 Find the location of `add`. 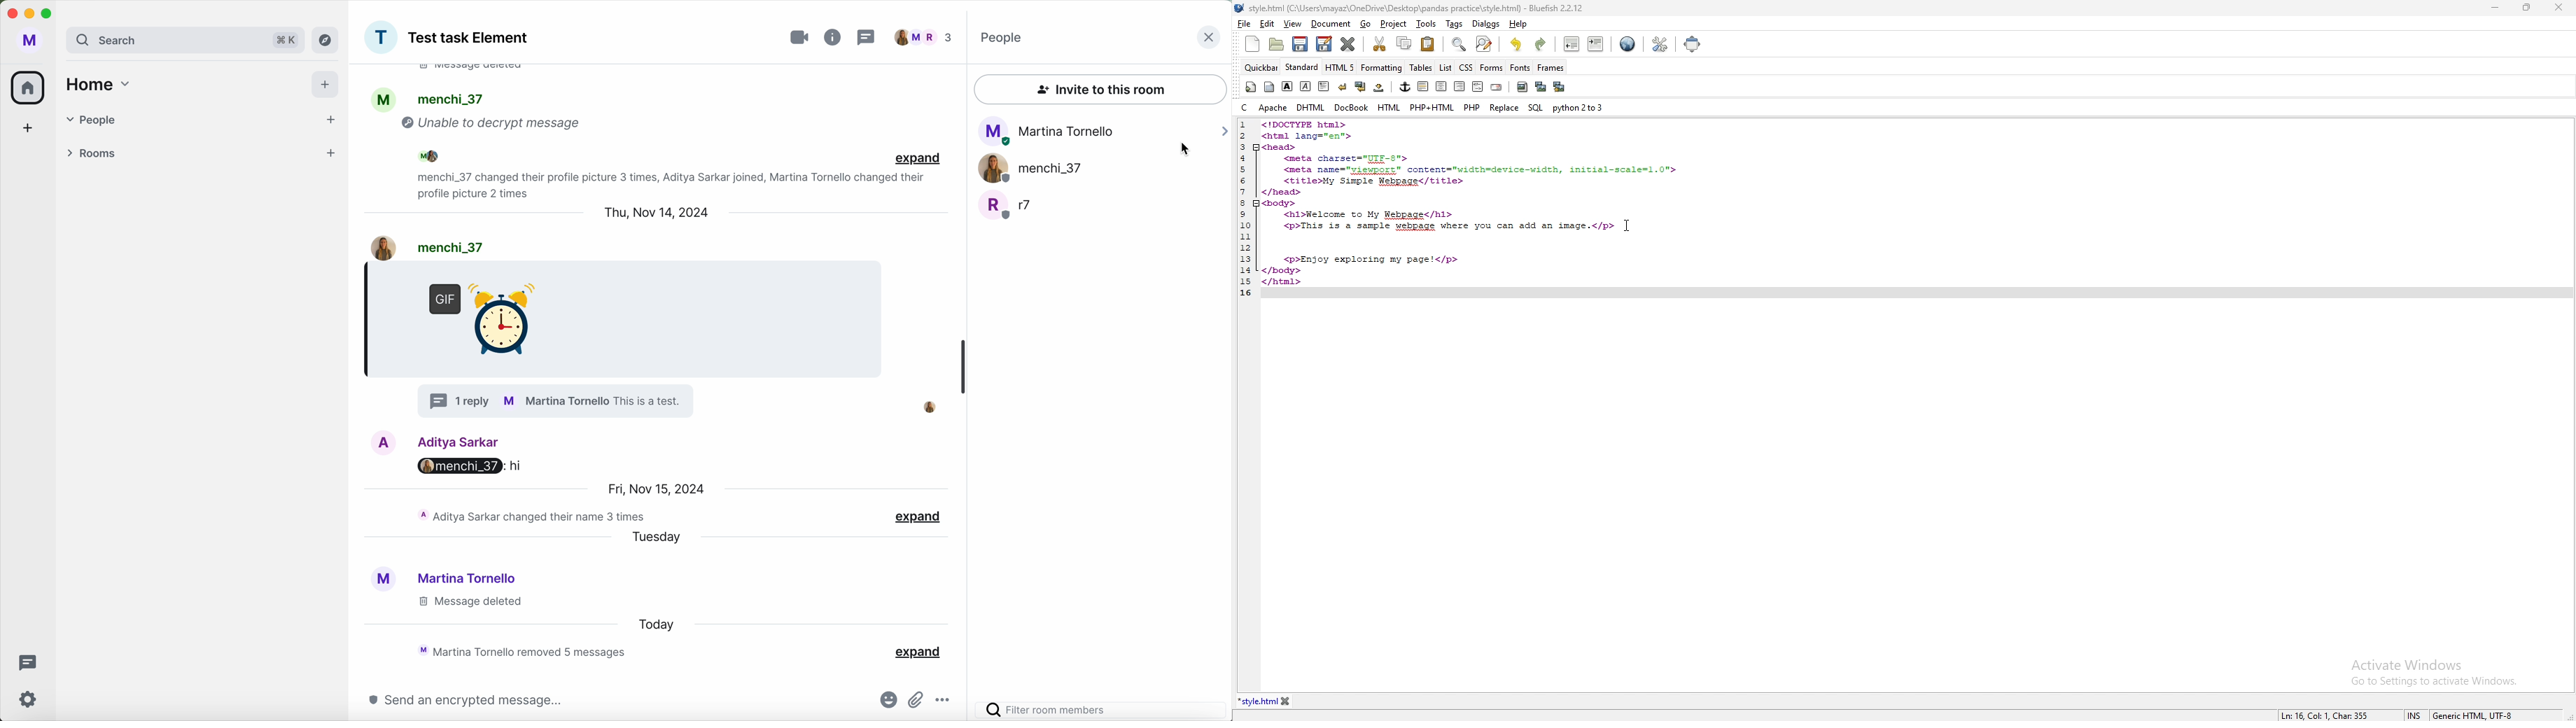

add is located at coordinates (330, 152).